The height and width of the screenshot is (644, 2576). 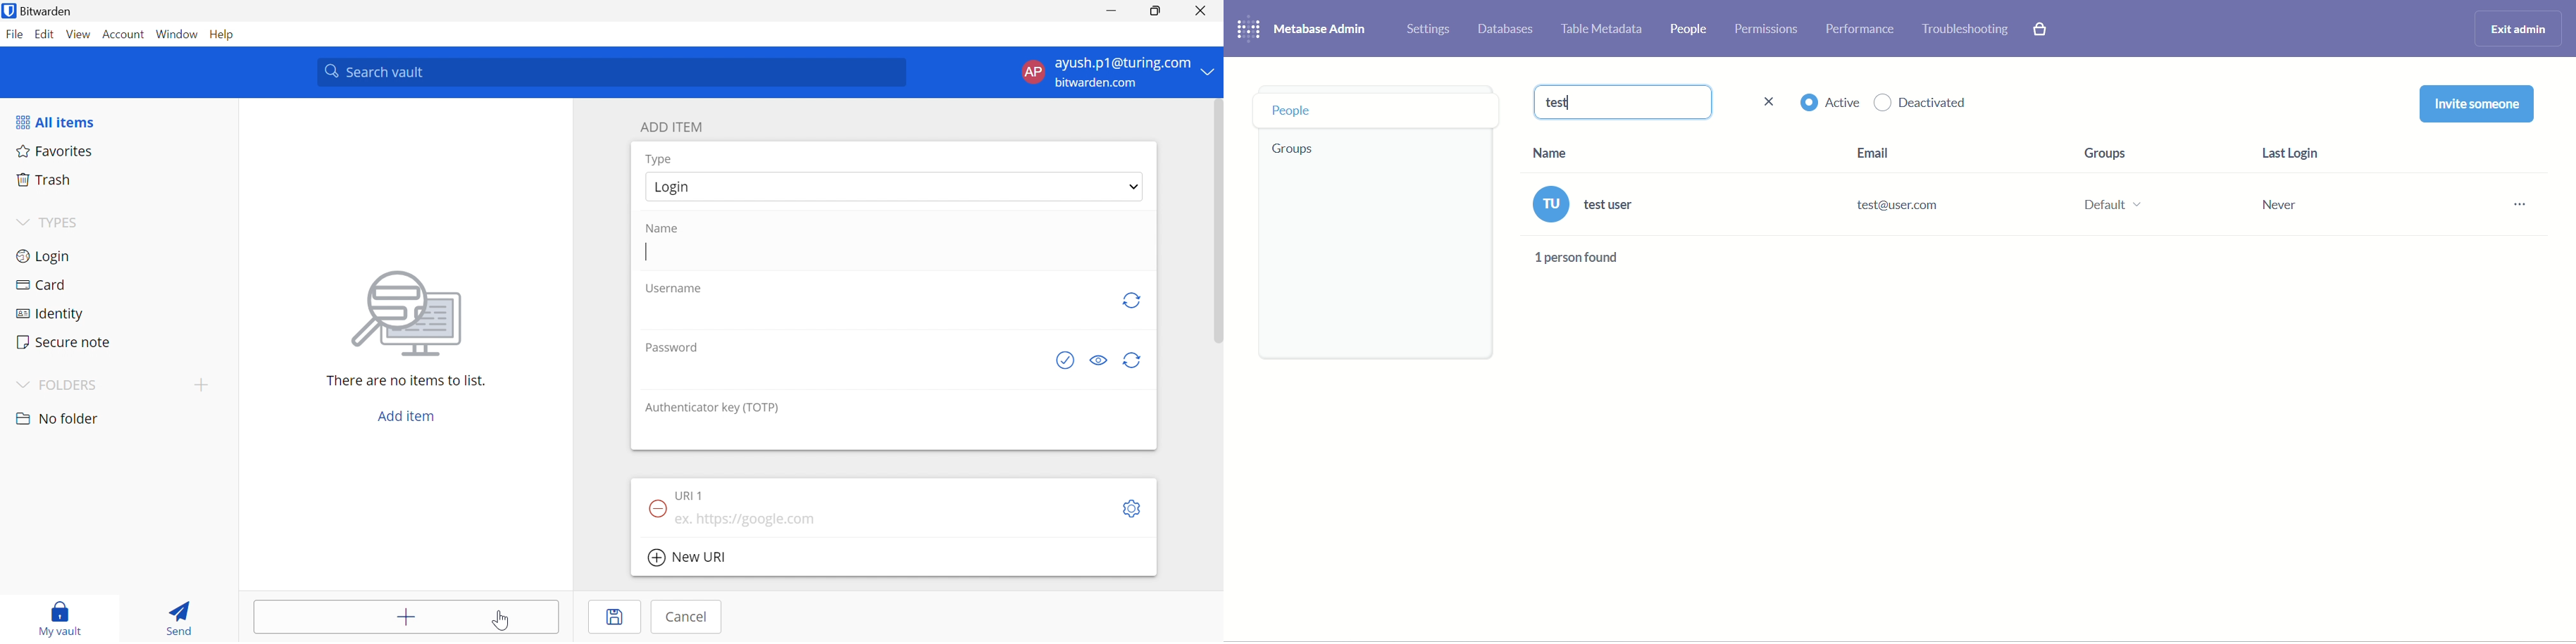 I want to click on Add item, so click(x=407, y=416).